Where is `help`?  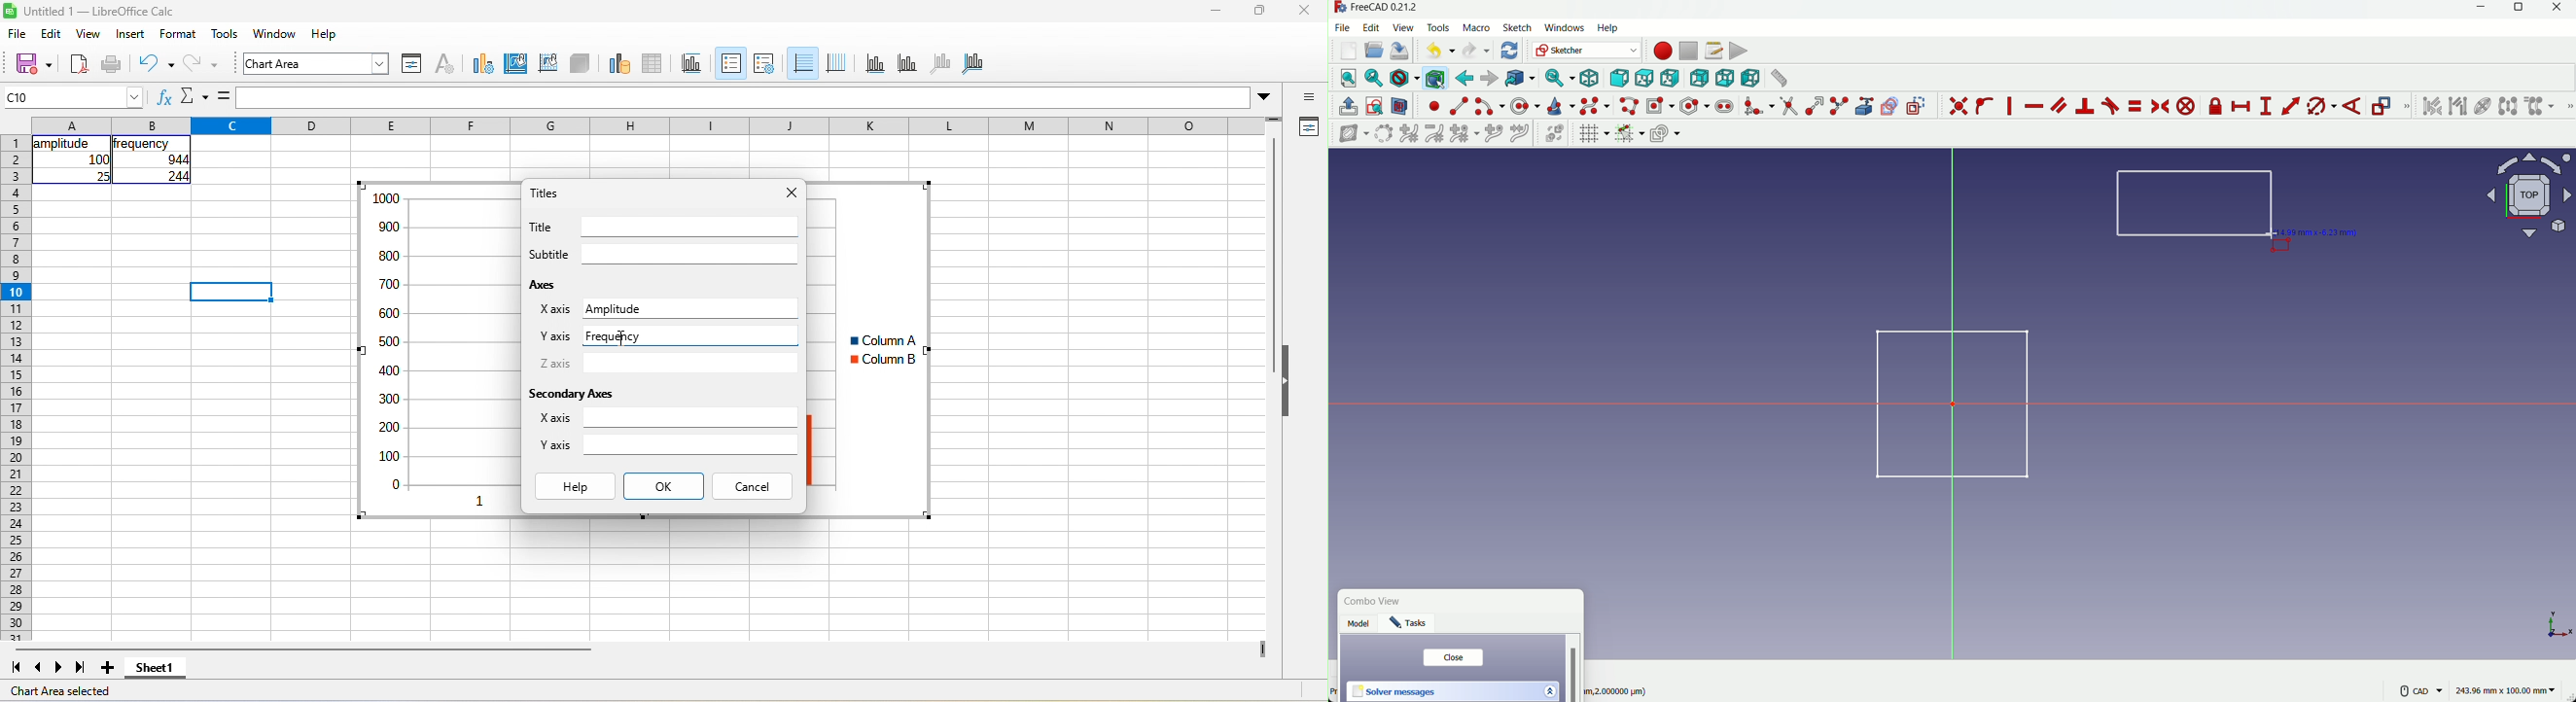 help is located at coordinates (325, 33).